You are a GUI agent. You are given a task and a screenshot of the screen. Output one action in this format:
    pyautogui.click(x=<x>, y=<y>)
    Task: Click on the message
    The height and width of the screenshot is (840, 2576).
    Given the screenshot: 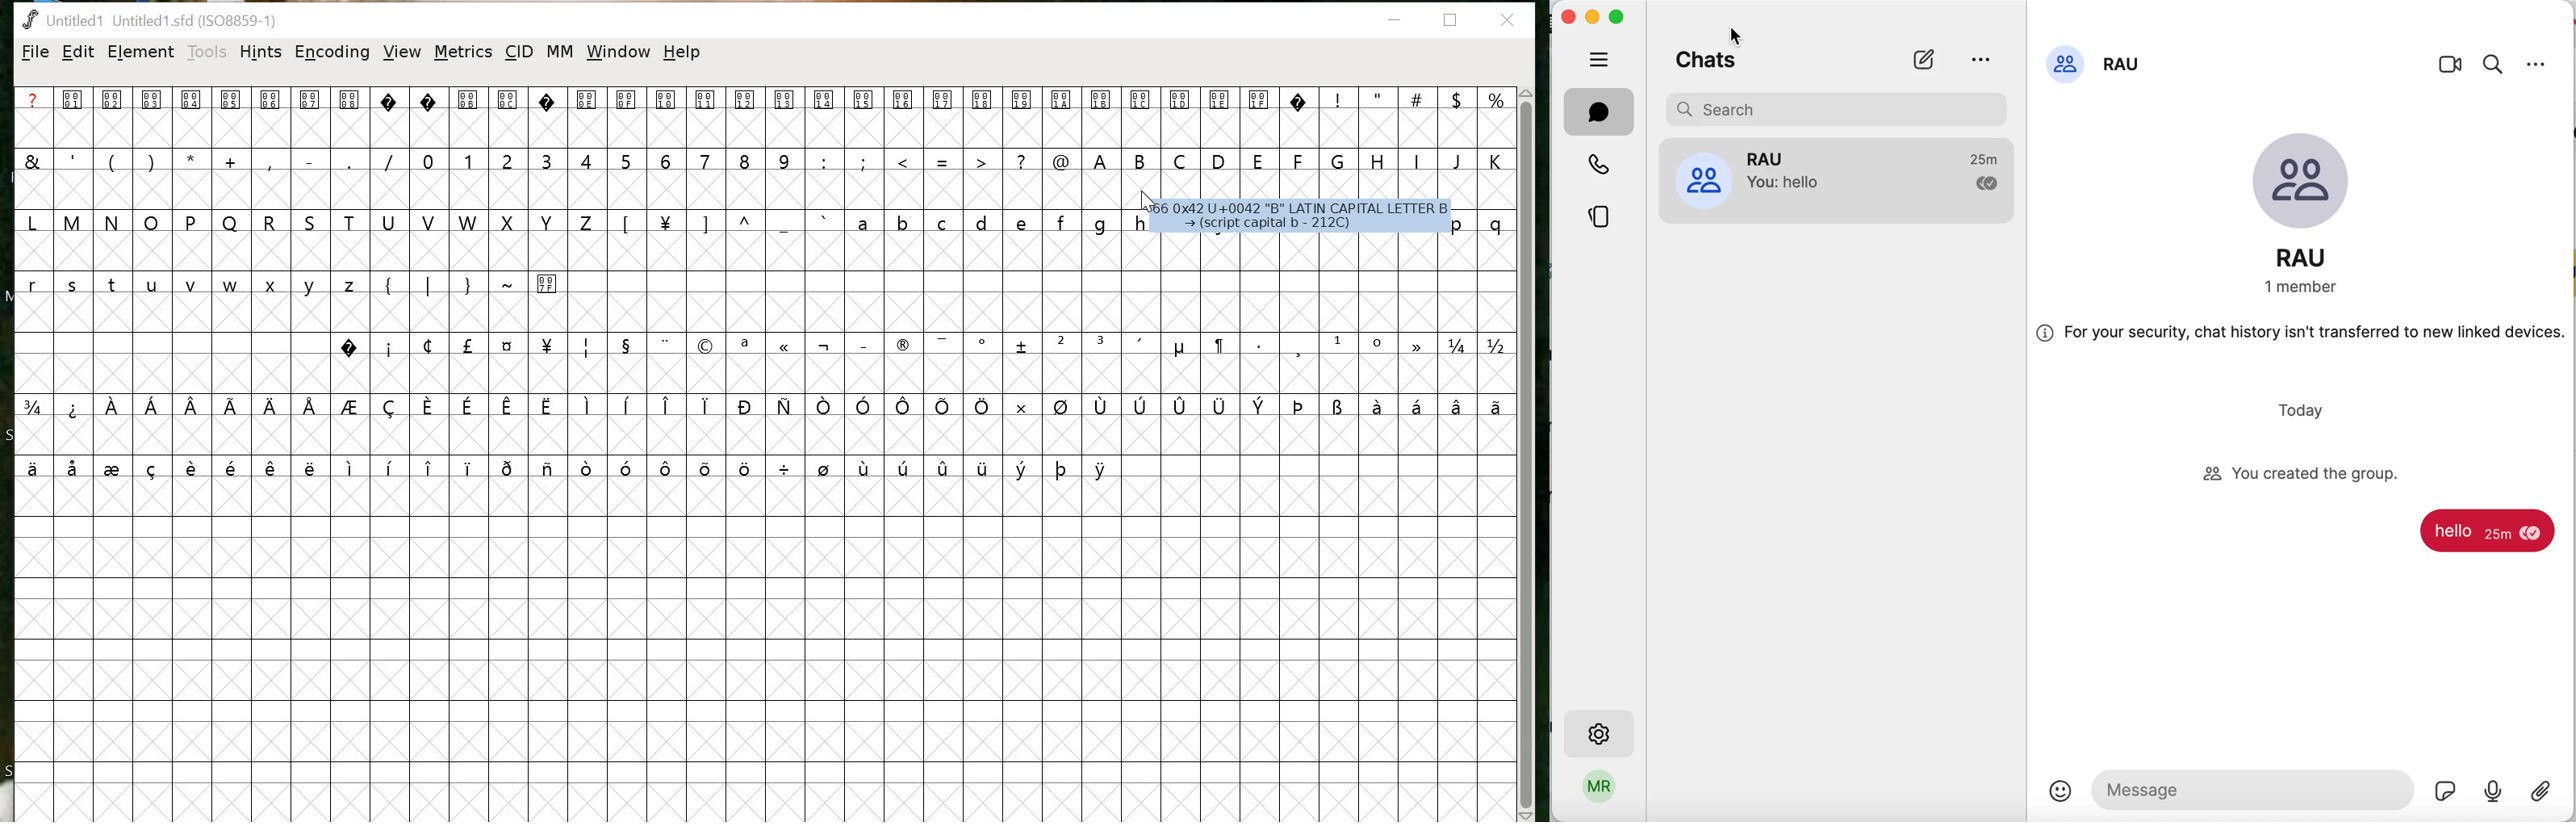 What is the action you would take?
    pyautogui.click(x=2255, y=792)
    